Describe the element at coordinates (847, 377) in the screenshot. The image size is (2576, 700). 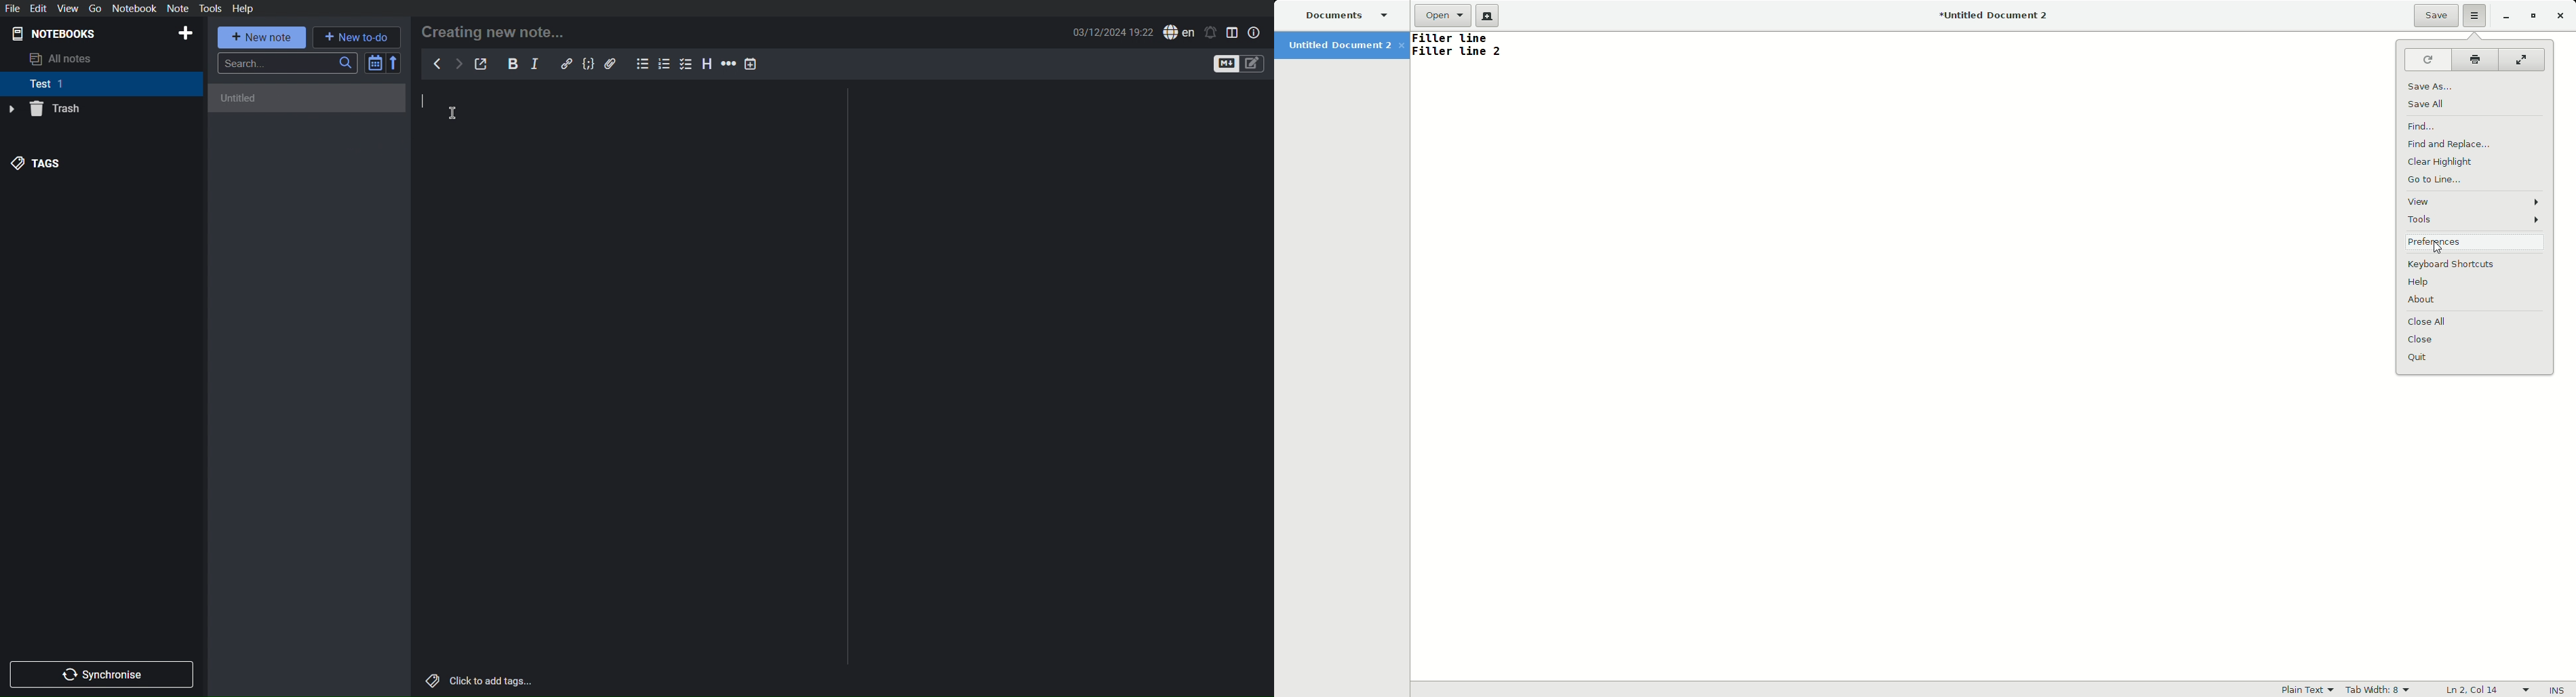
I see `Divider` at that location.